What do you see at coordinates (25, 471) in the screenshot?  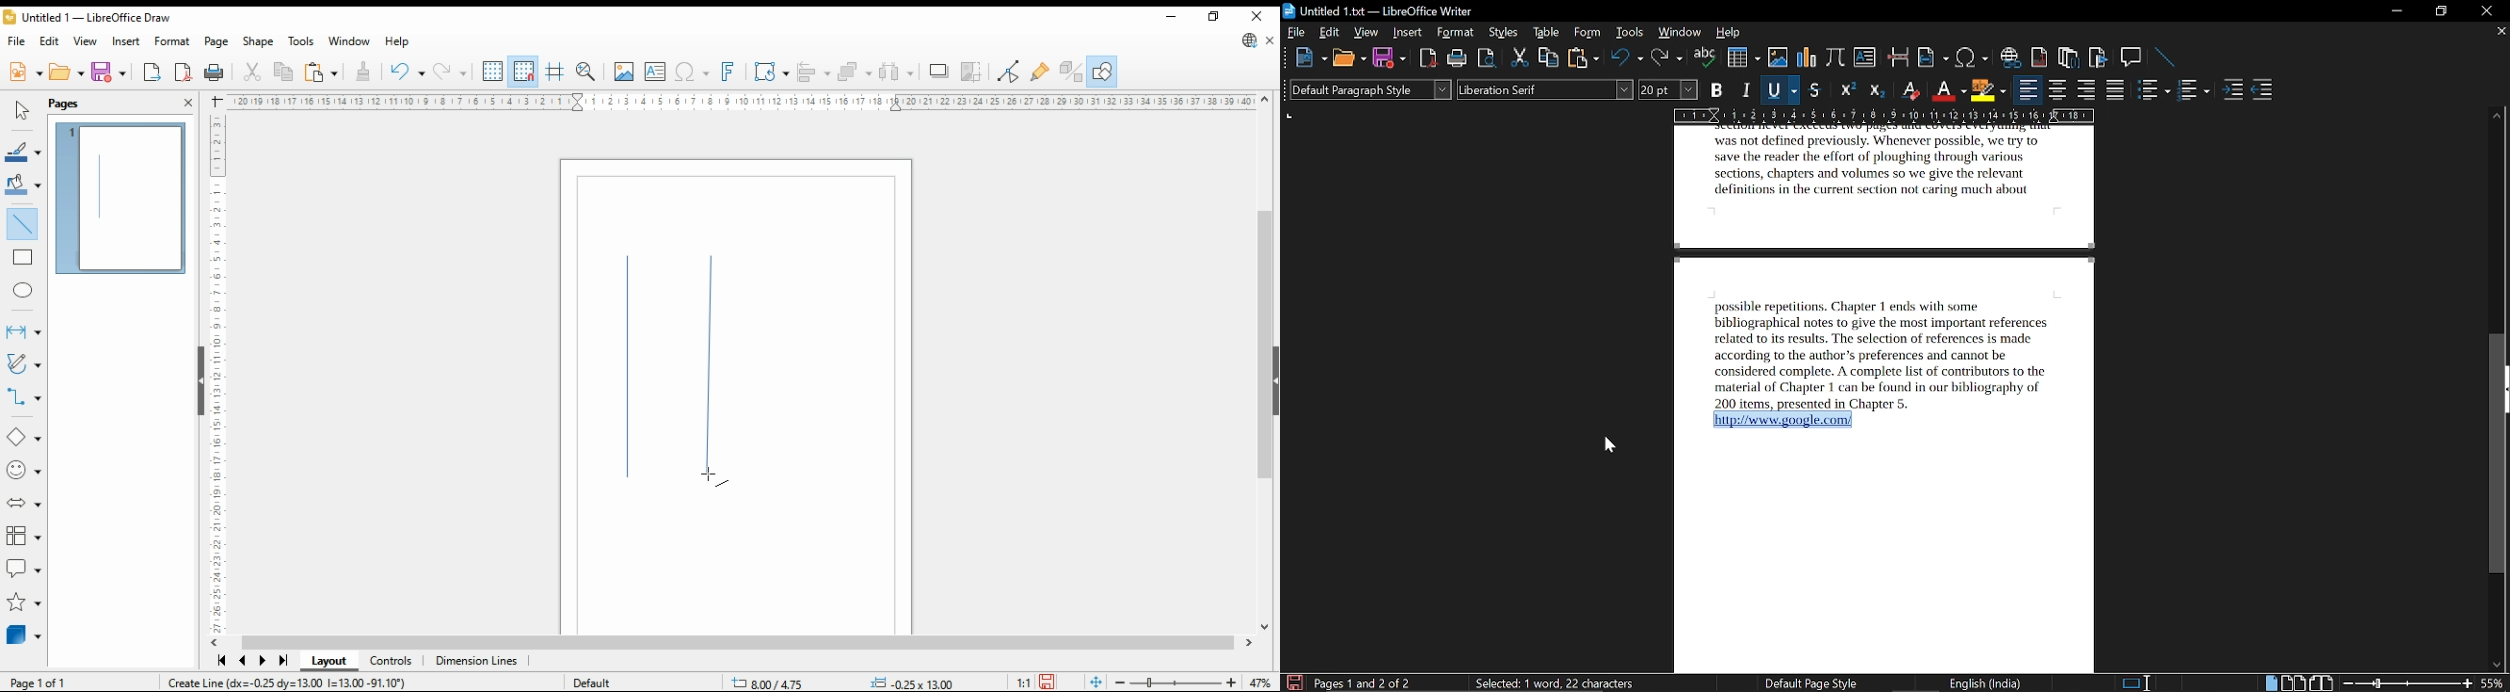 I see `symbol shapes` at bounding box center [25, 471].